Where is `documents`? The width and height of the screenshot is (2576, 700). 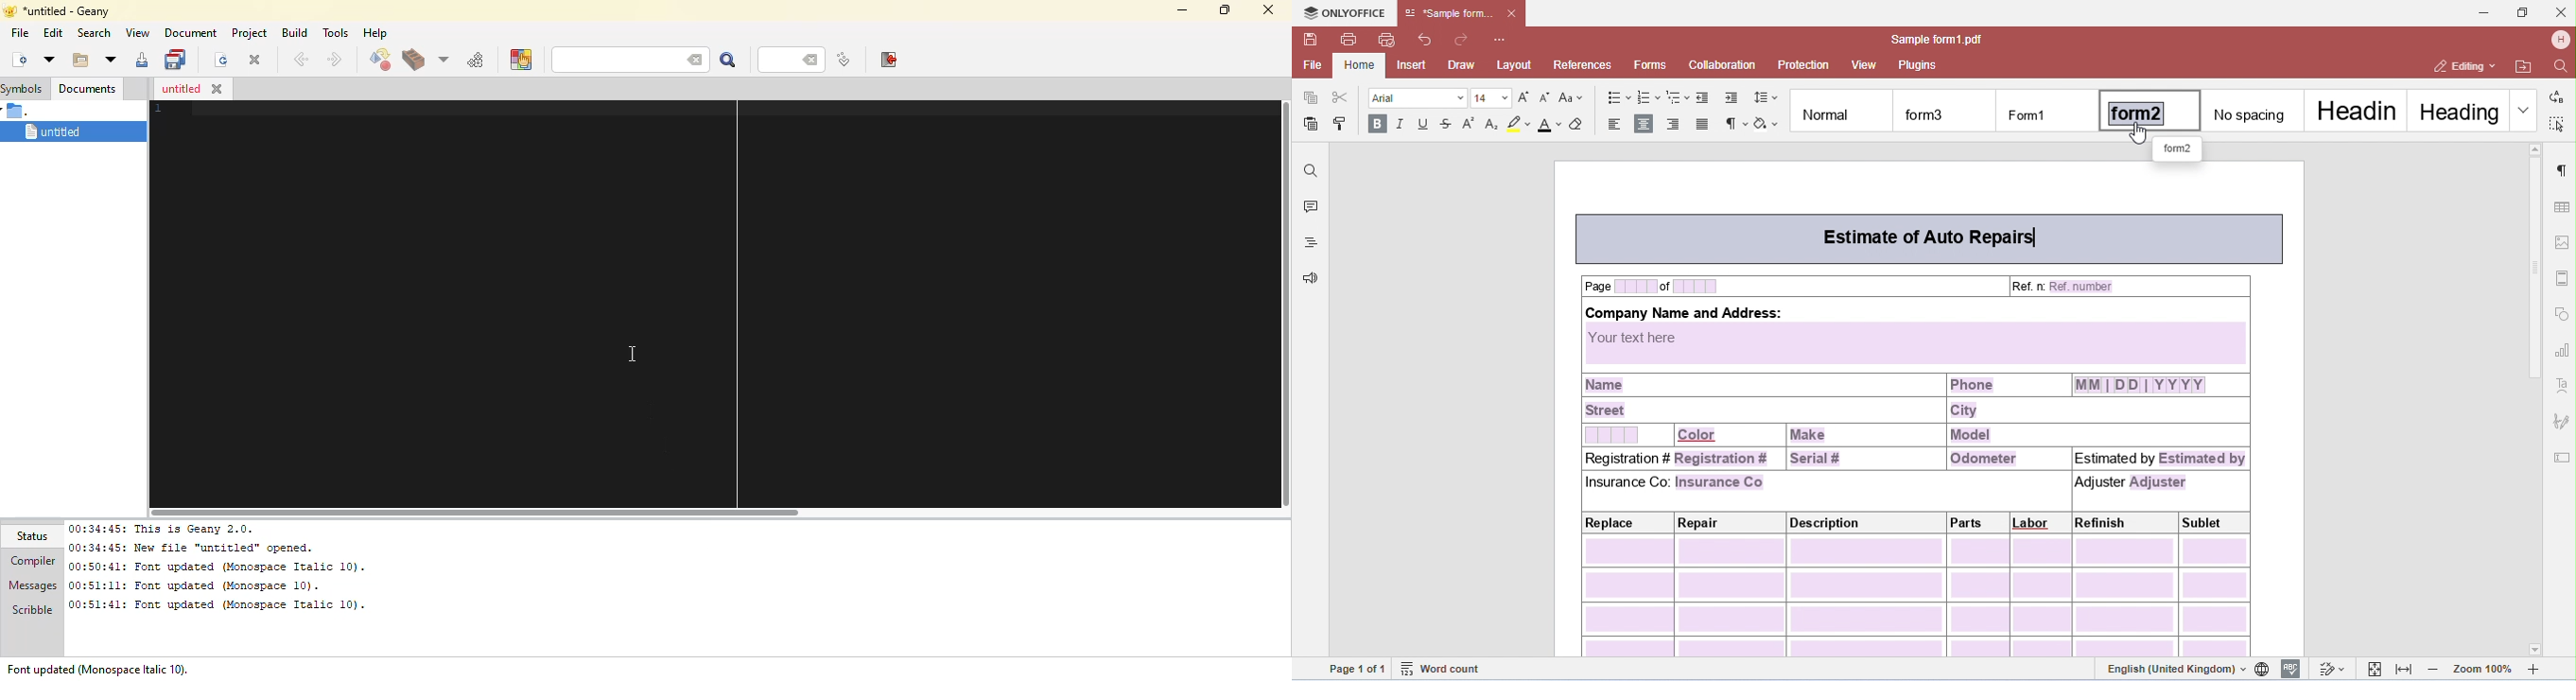
documents is located at coordinates (86, 87).